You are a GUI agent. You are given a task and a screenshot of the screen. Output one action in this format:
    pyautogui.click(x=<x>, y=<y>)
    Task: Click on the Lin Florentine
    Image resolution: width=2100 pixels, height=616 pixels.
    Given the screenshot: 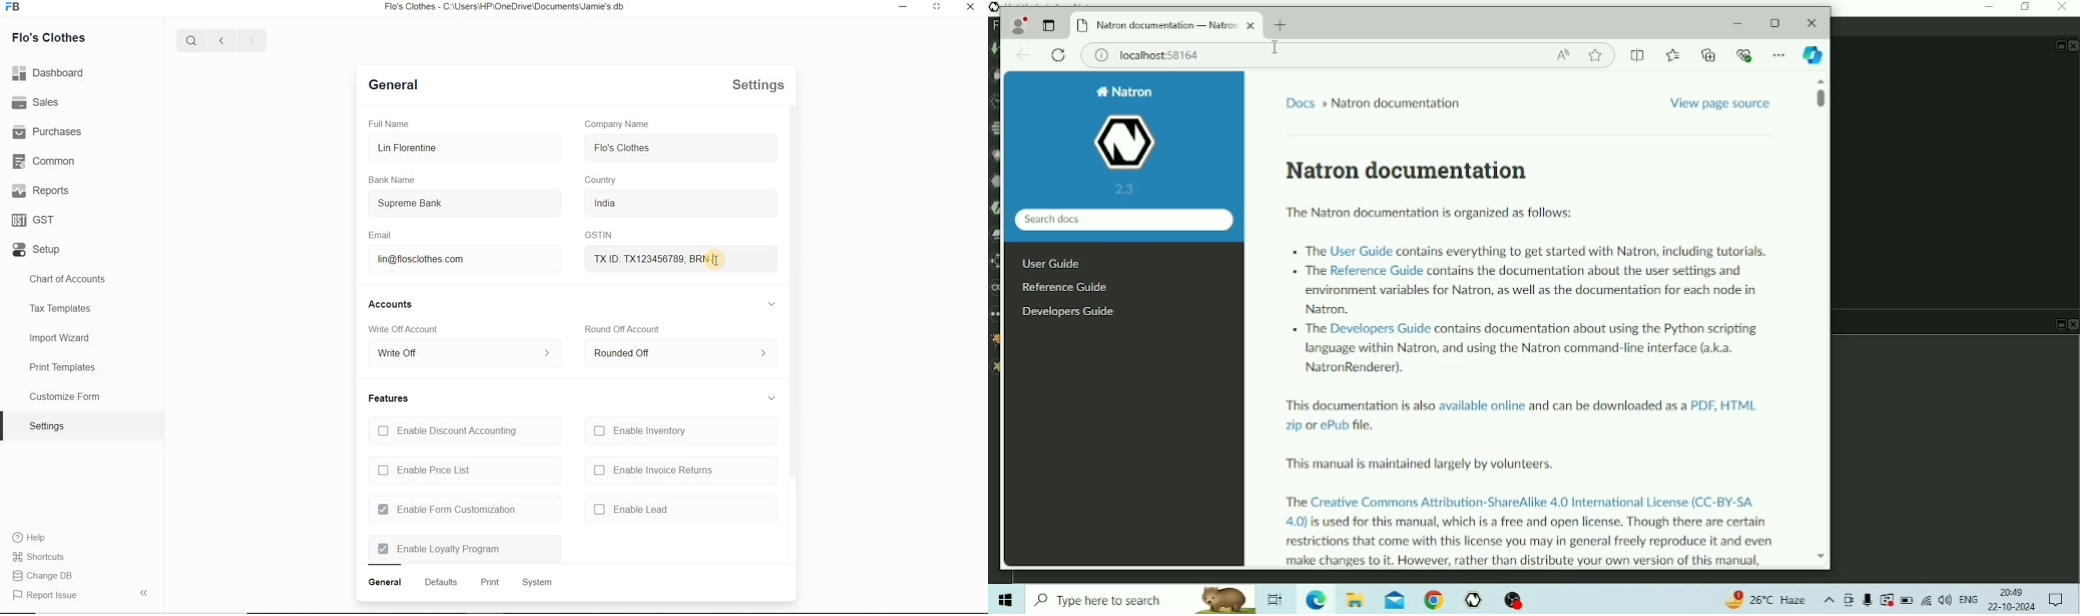 What is the action you would take?
    pyautogui.click(x=457, y=148)
    